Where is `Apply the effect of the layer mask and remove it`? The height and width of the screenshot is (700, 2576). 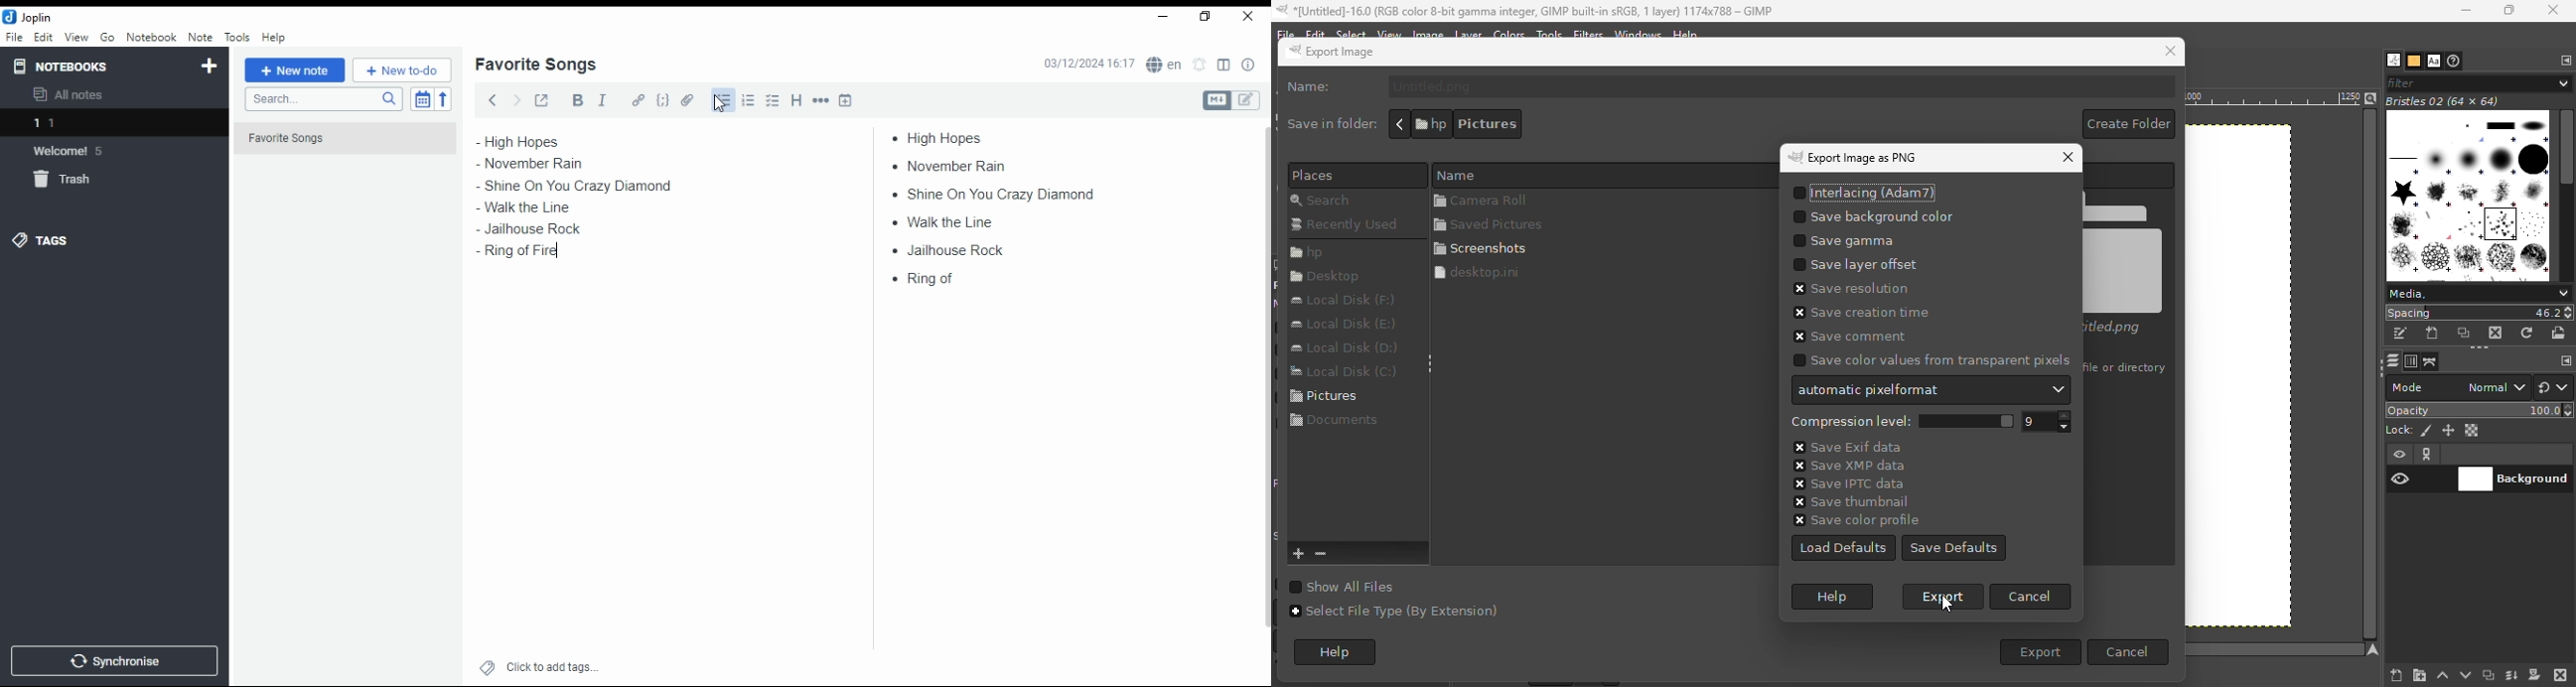 Apply the effect of the layer mask and remove it is located at coordinates (2534, 676).